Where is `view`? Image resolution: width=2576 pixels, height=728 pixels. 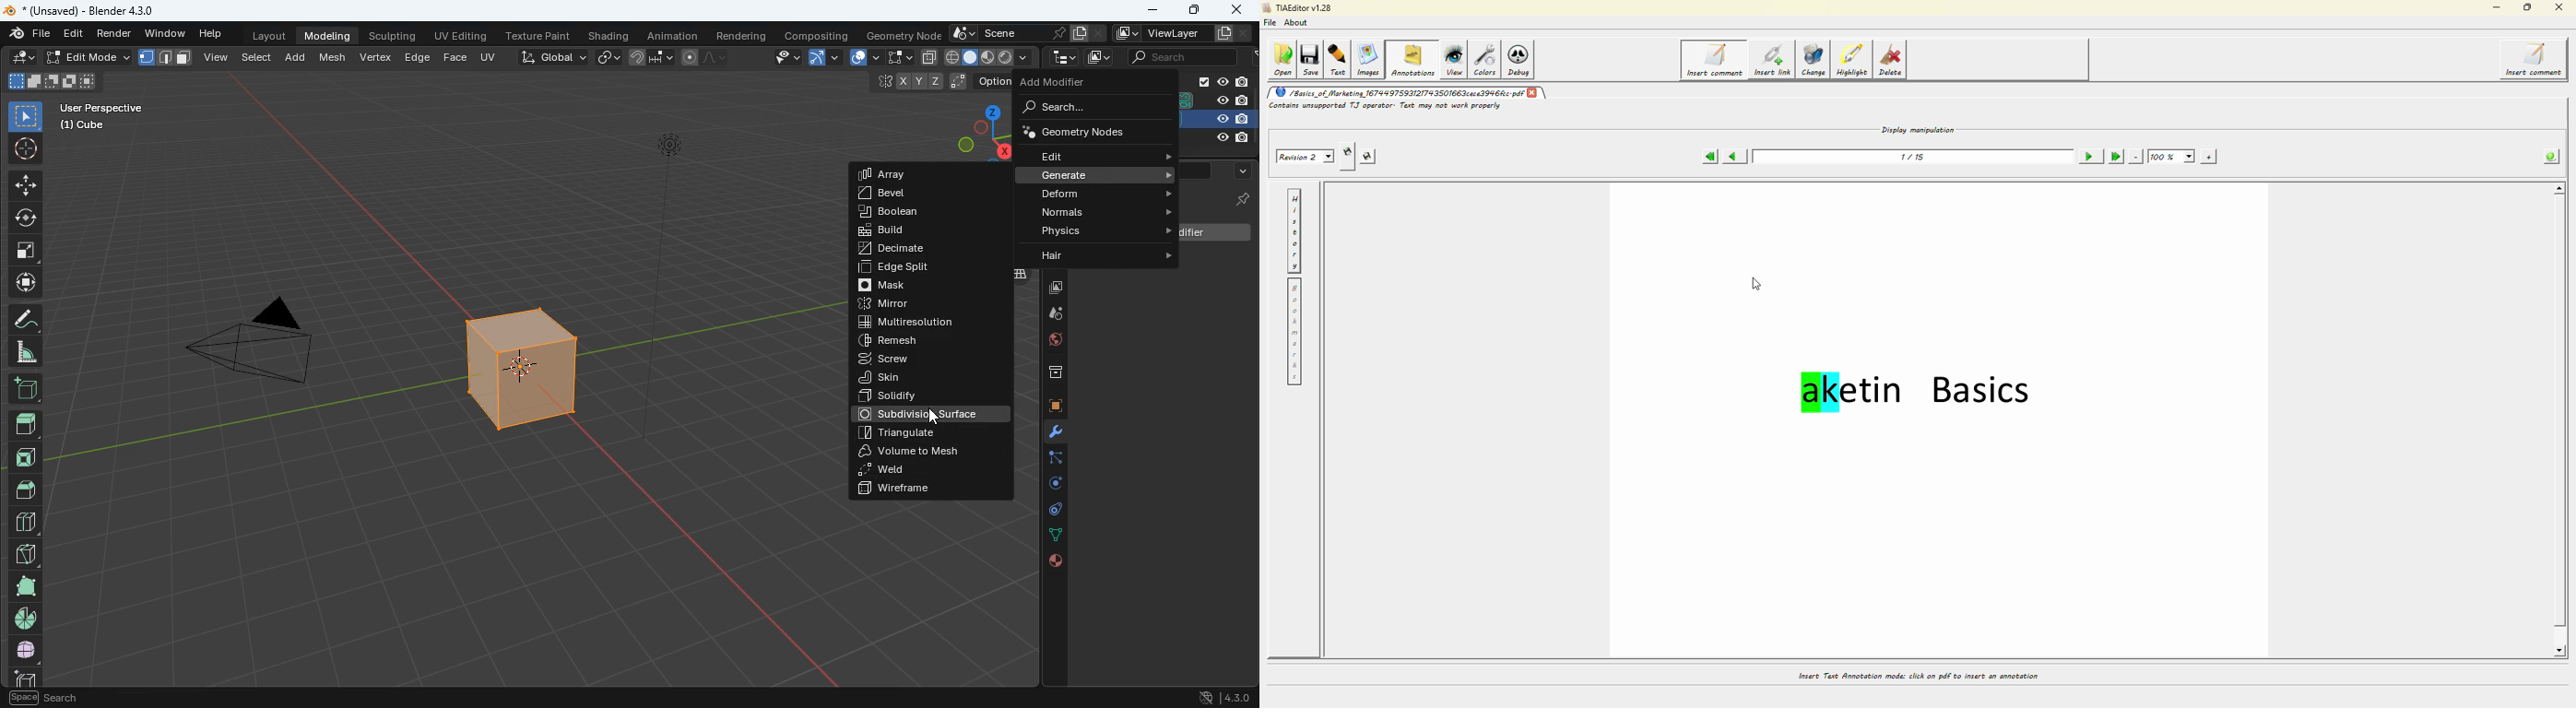
view is located at coordinates (782, 58).